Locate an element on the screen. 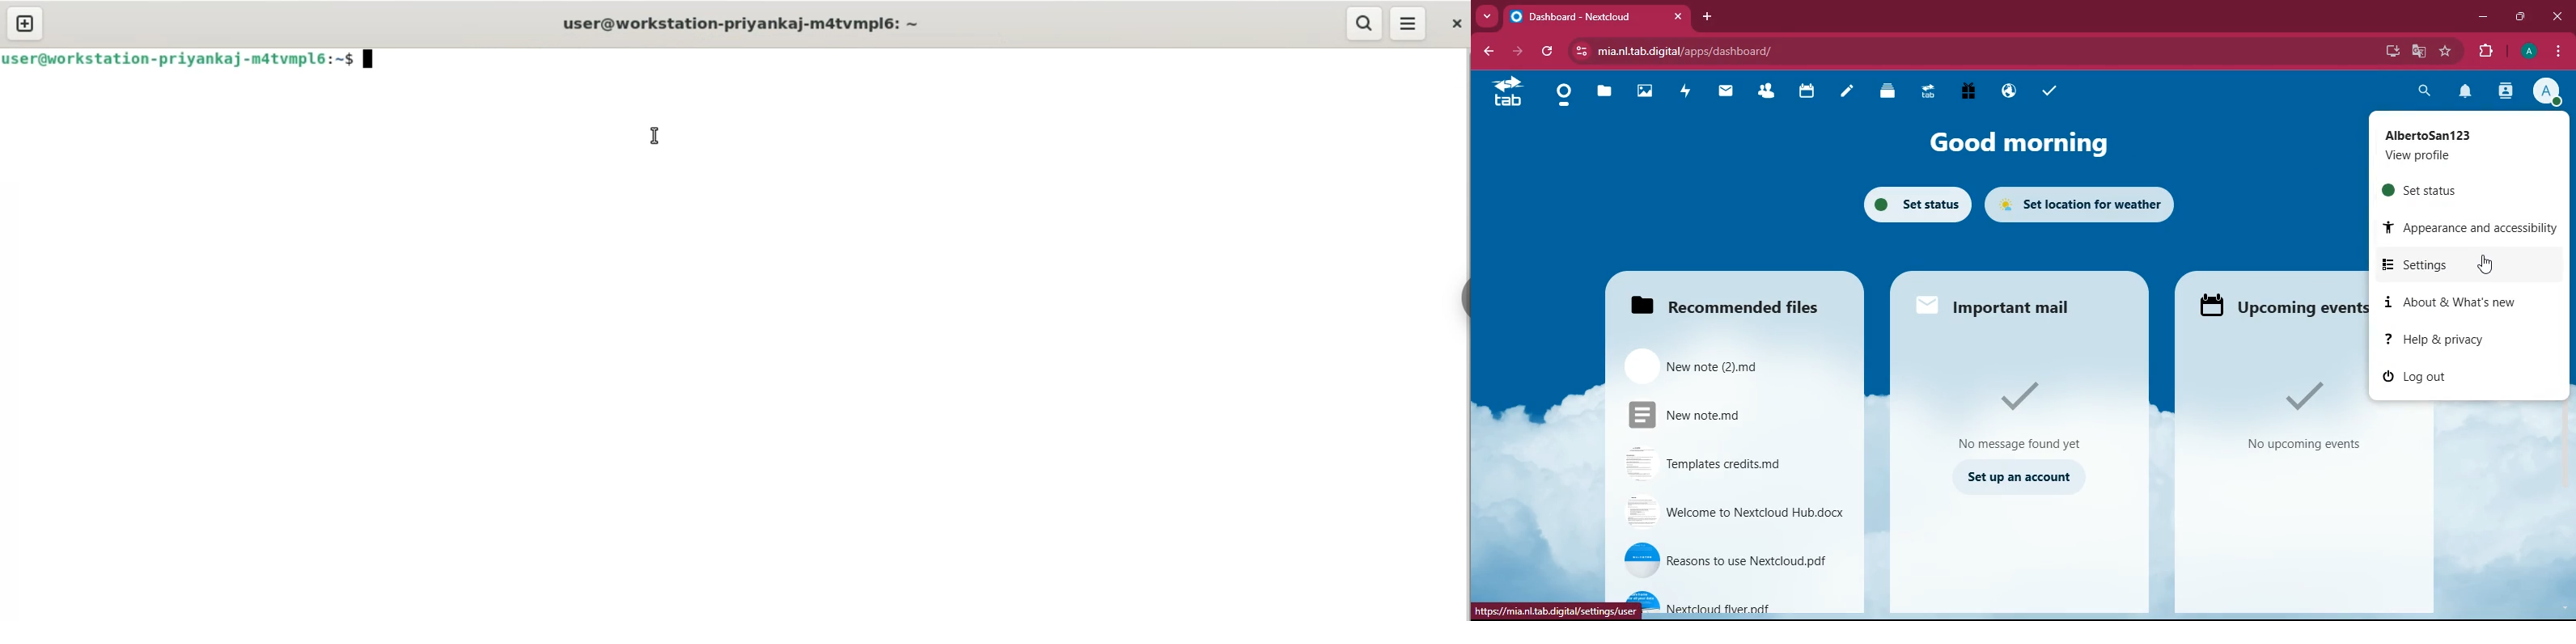 The image size is (2576, 644). back is located at coordinates (1489, 51).